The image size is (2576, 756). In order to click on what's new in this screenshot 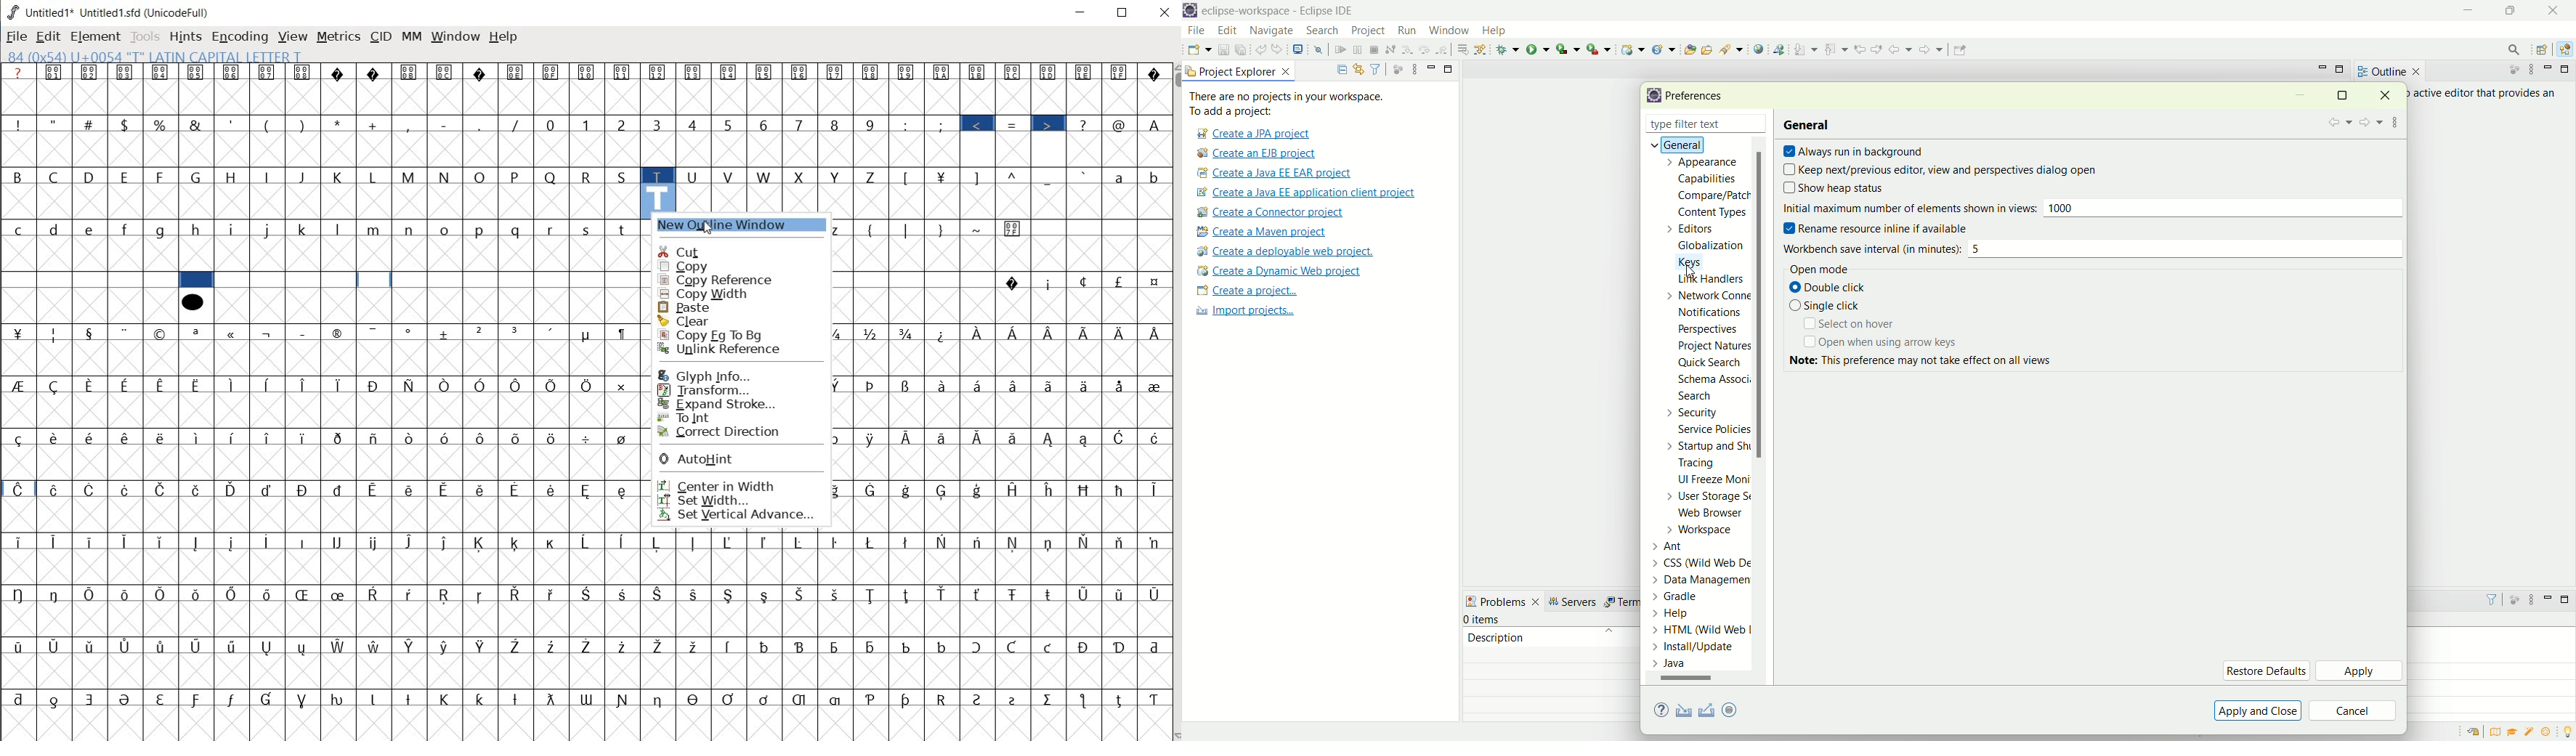, I will do `click(2551, 732)`.